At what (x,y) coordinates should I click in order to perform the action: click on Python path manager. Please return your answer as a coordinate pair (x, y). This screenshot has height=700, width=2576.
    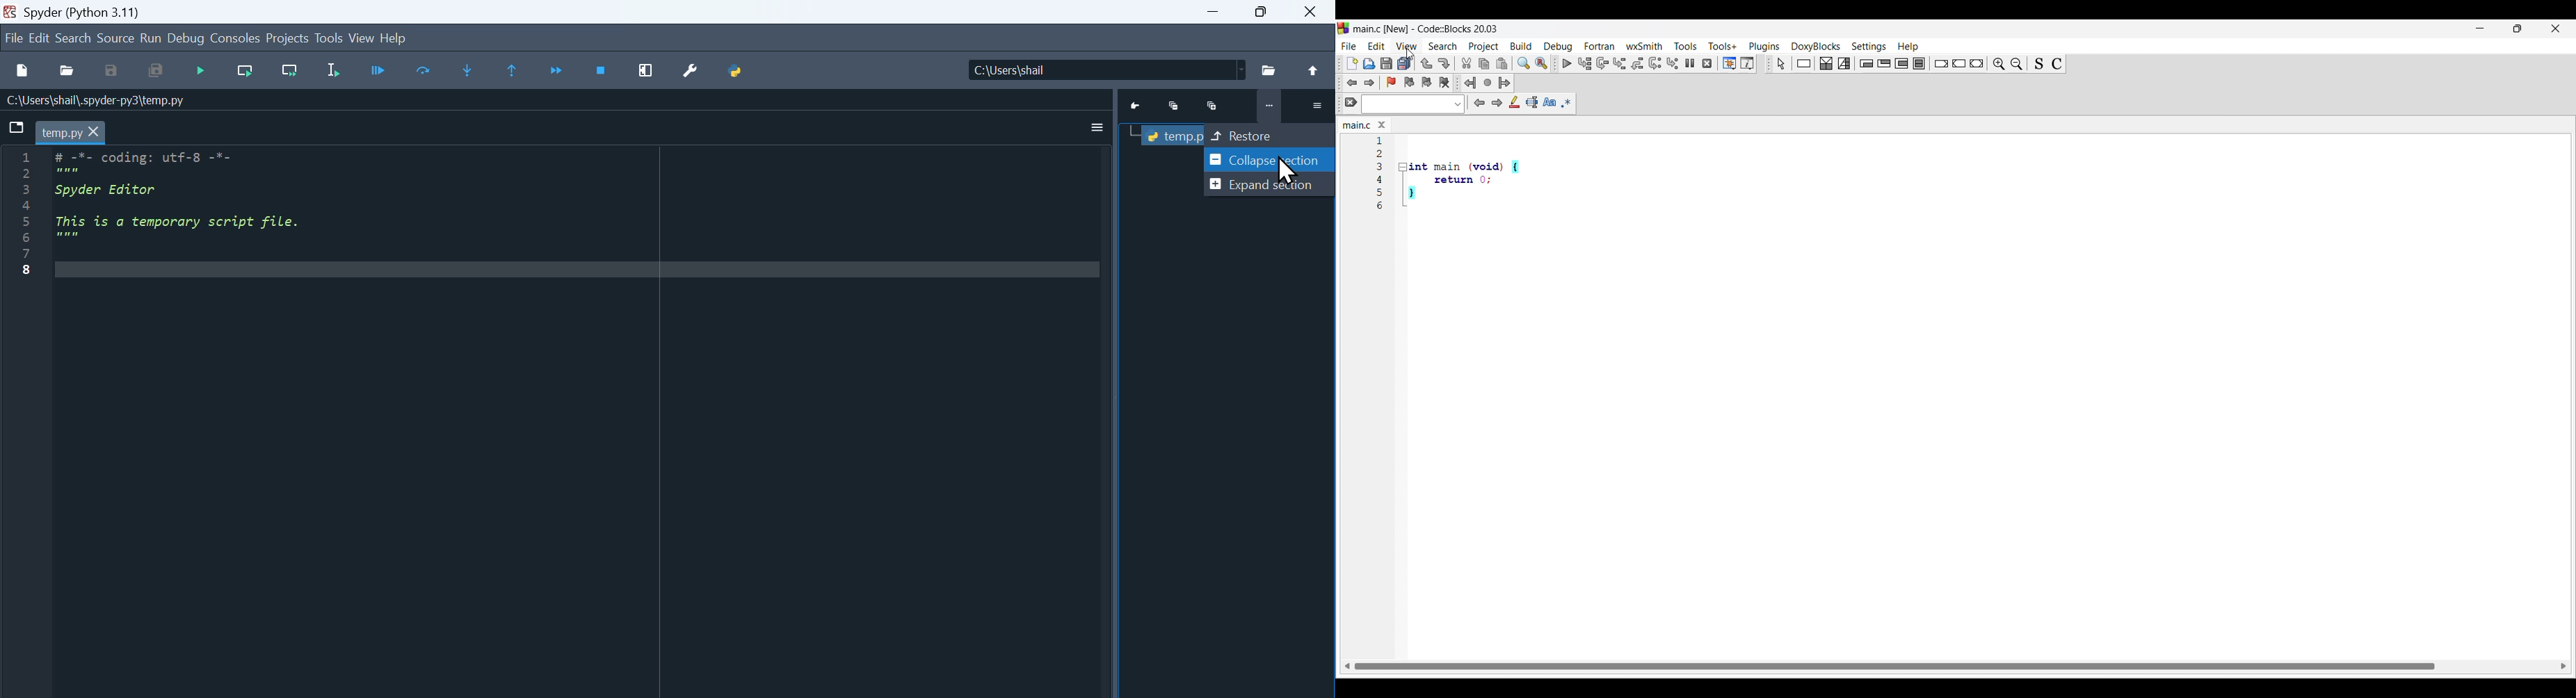
    Looking at the image, I should click on (736, 72).